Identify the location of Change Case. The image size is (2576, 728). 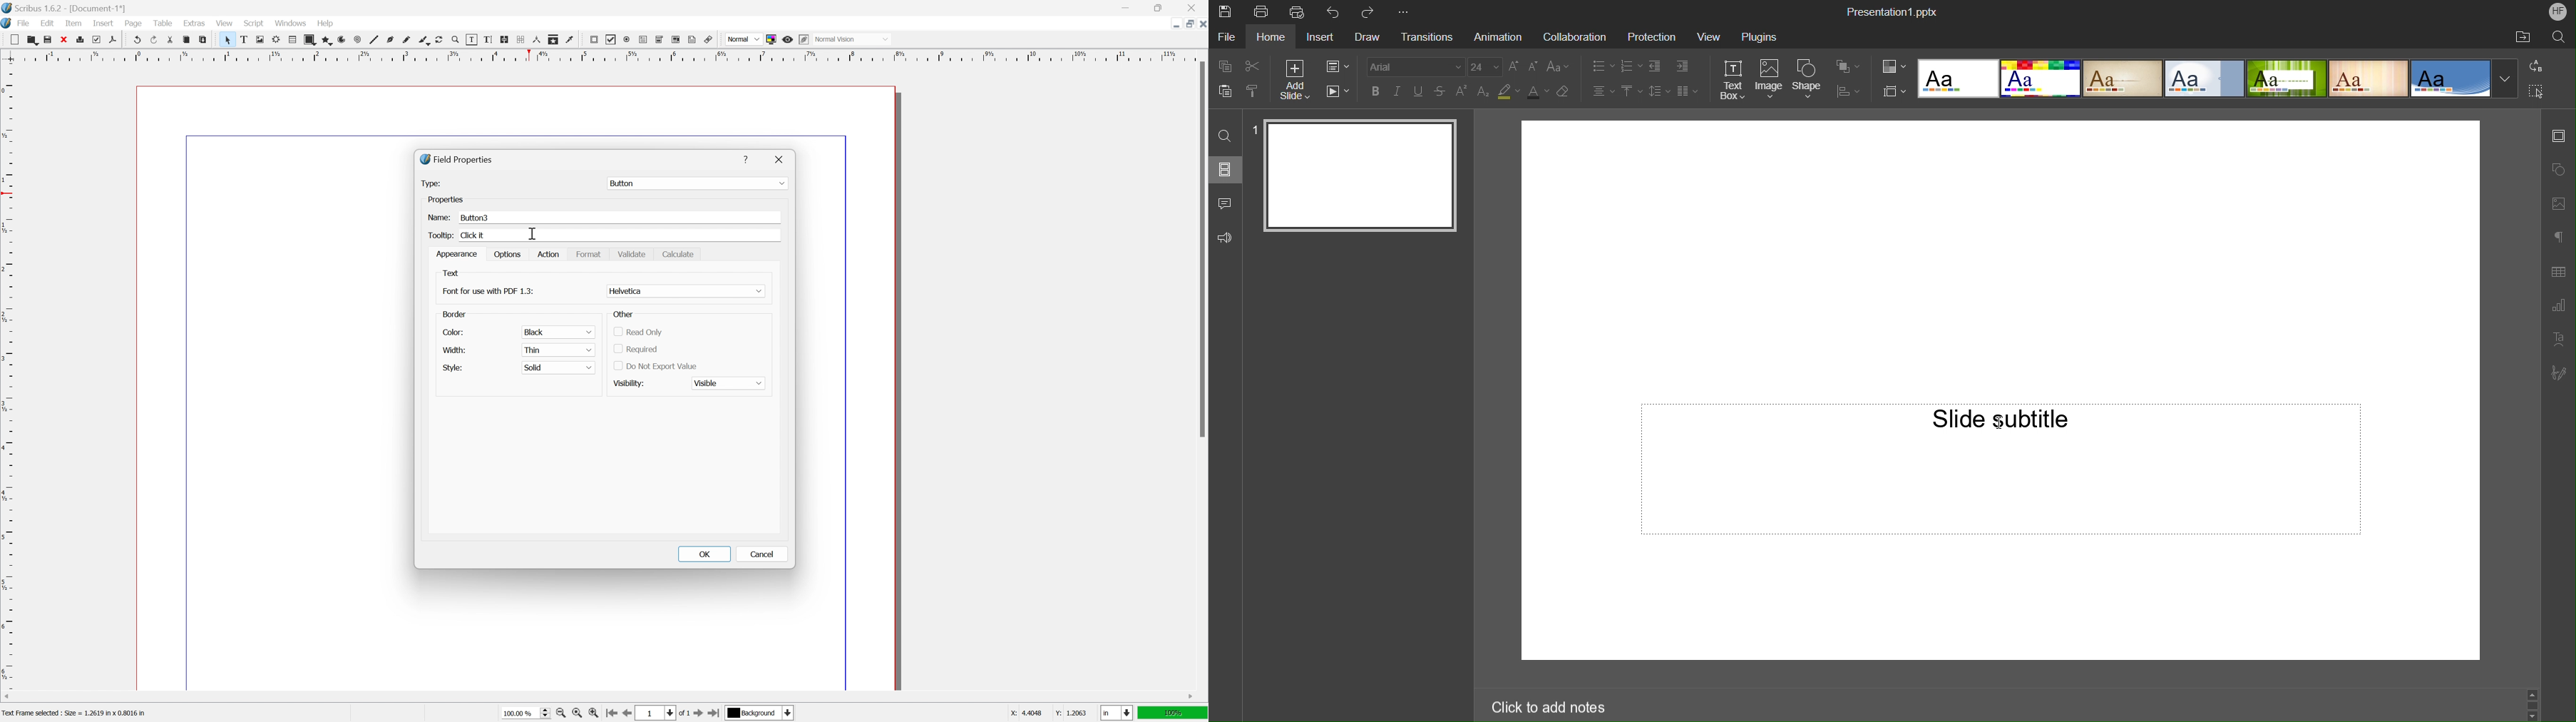
(1556, 67).